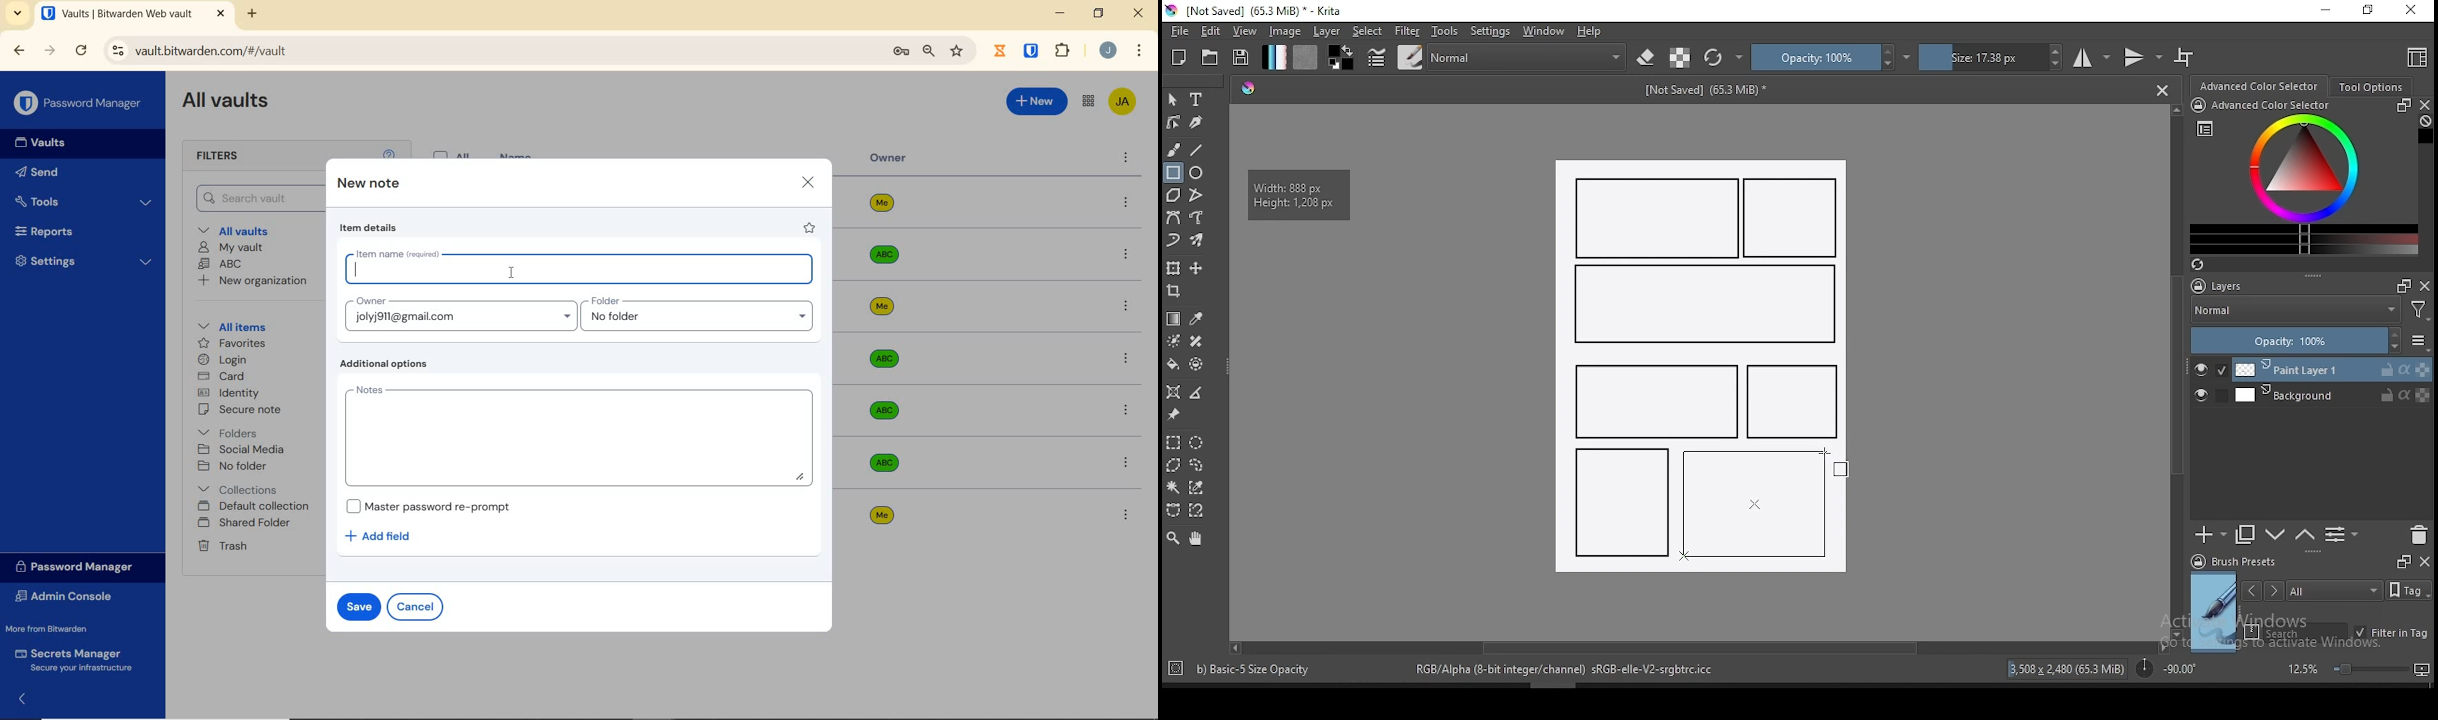  Describe the element at coordinates (459, 313) in the screenshot. I see `Input Owner` at that location.